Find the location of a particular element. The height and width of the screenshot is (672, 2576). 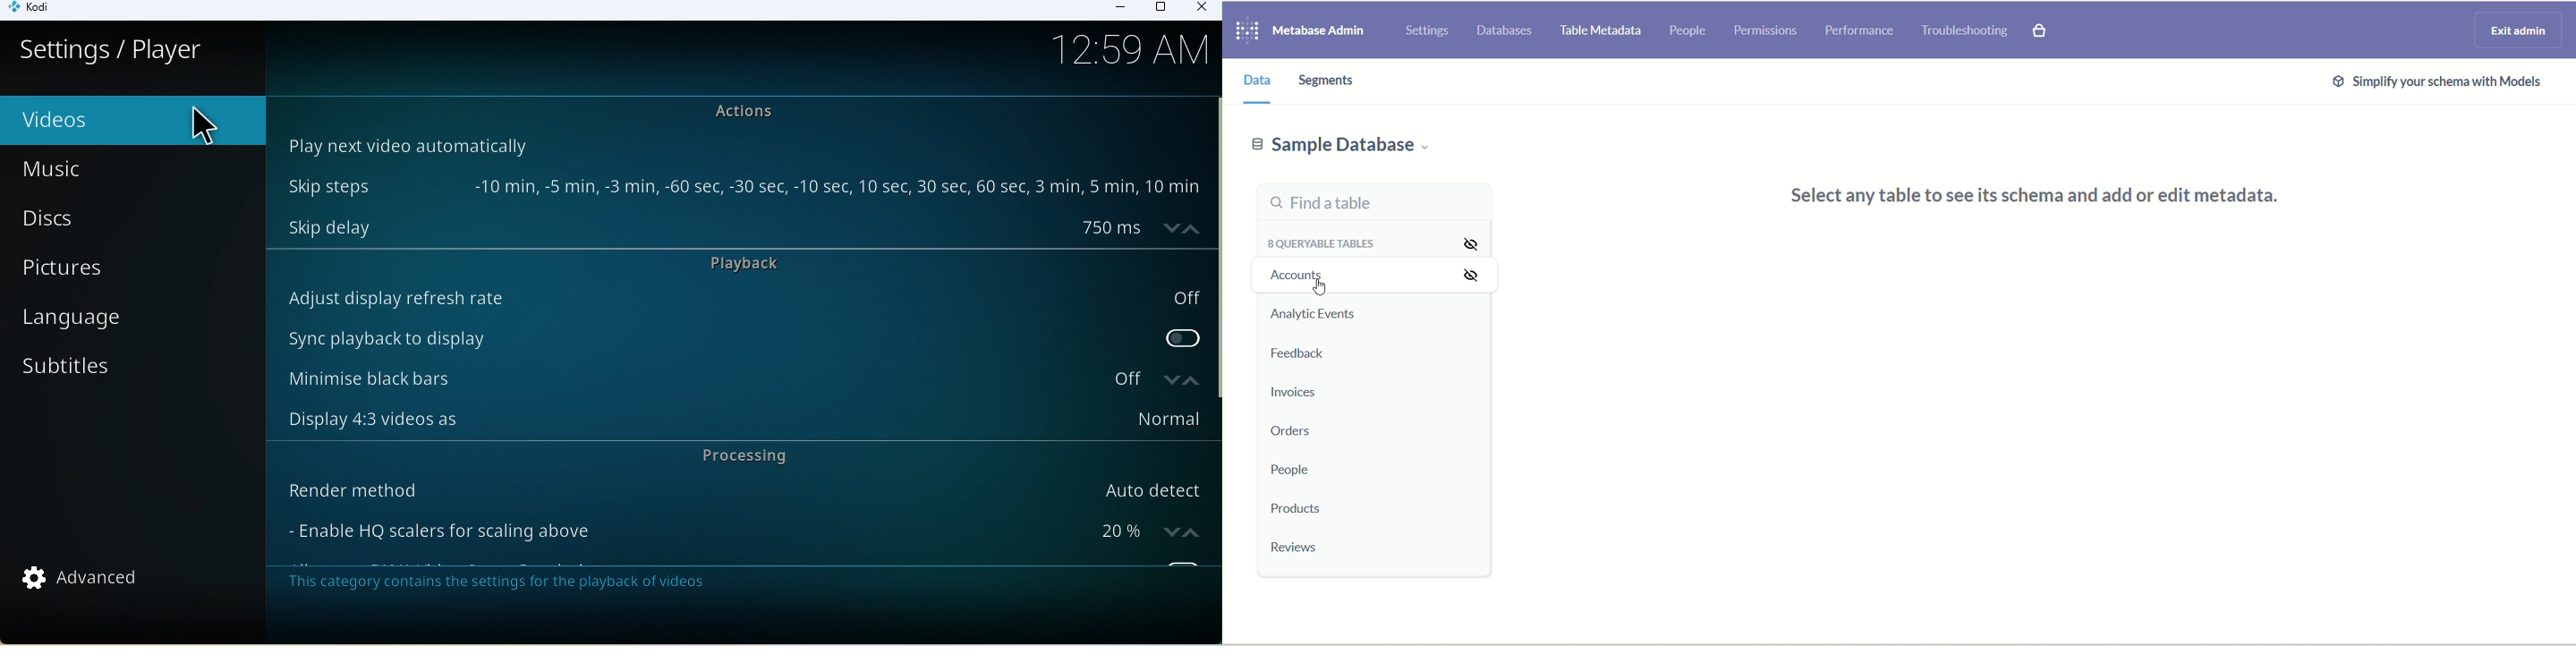

actions is located at coordinates (752, 106).